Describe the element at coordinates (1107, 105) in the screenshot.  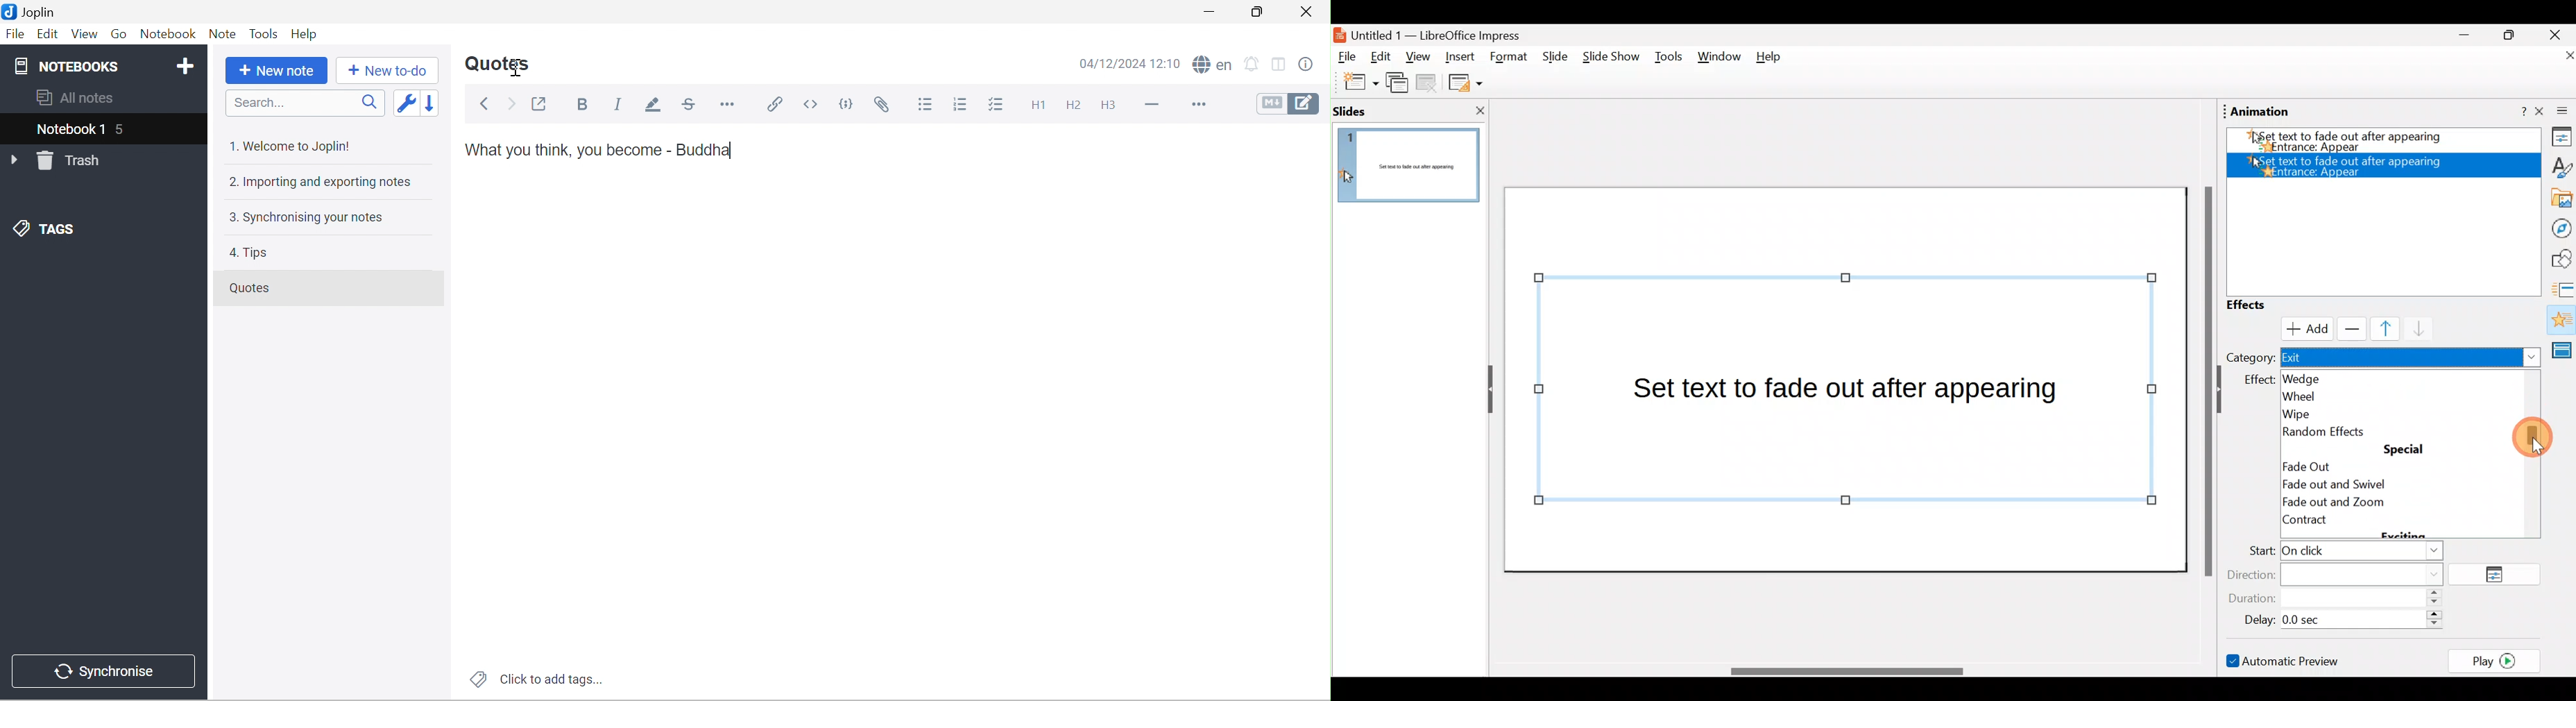
I see `Heading 3` at that location.